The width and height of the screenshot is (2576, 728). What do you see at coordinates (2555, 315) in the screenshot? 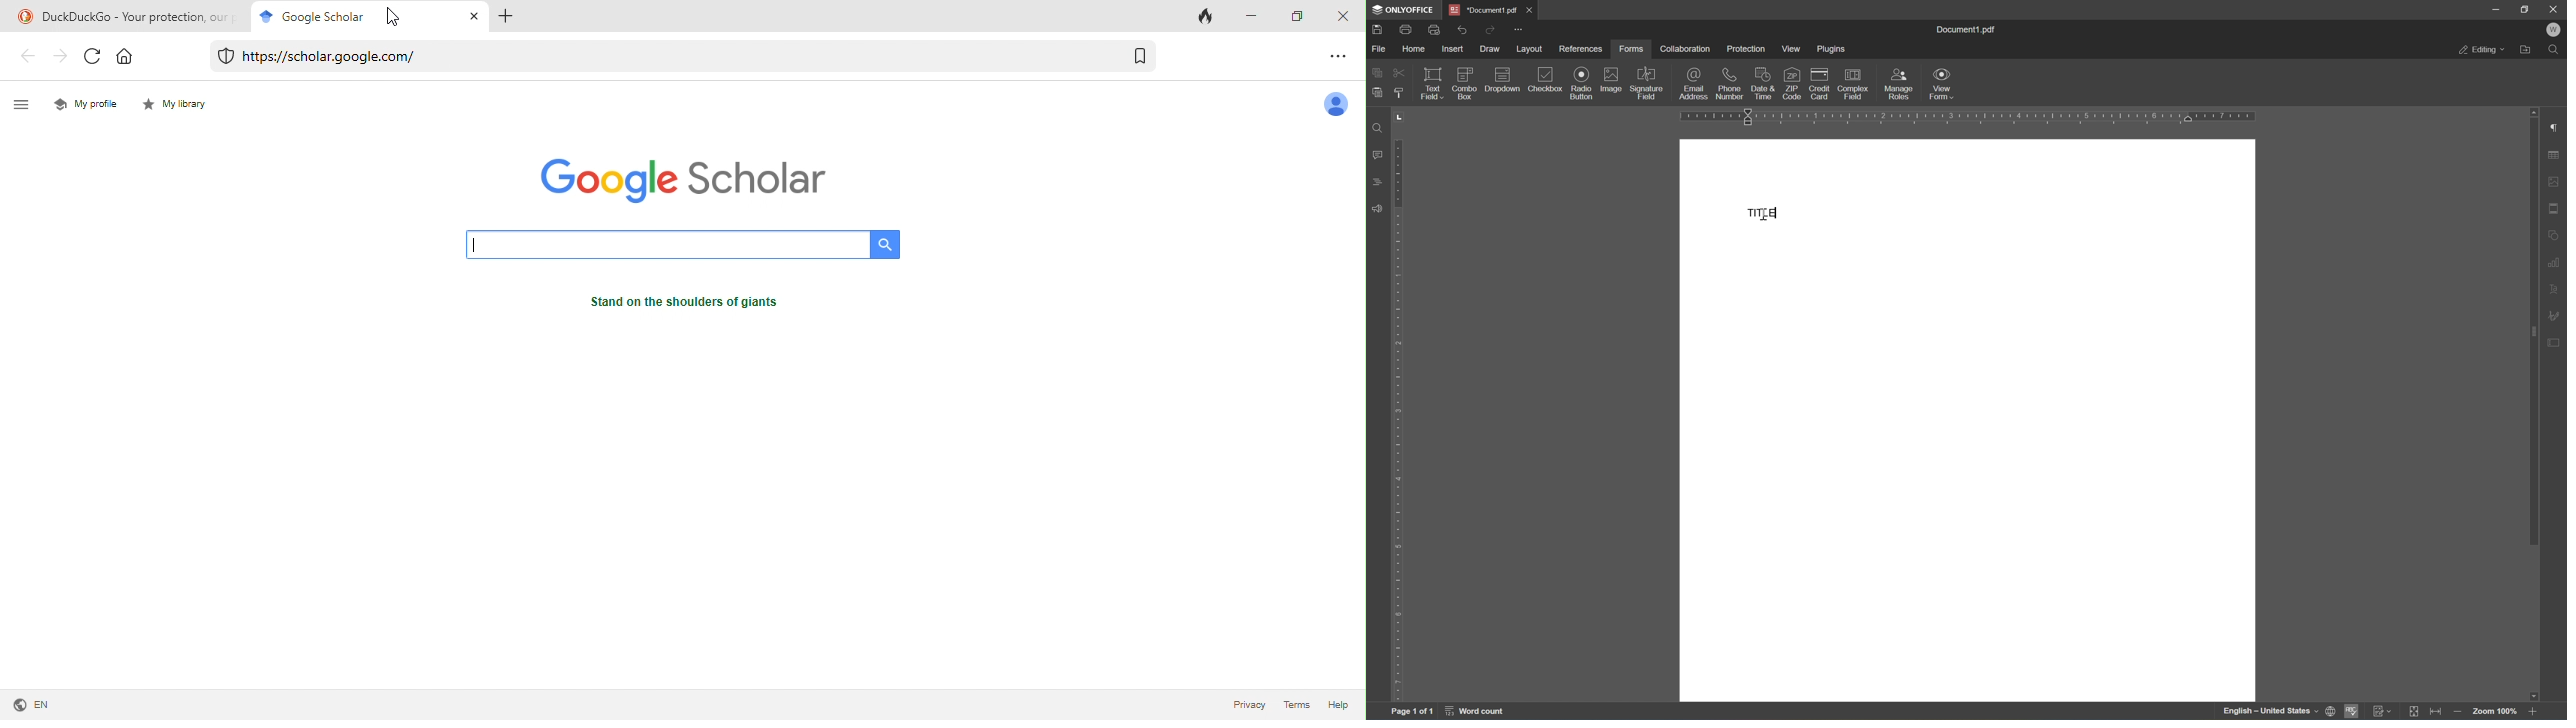
I see `signature settings` at bounding box center [2555, 315].